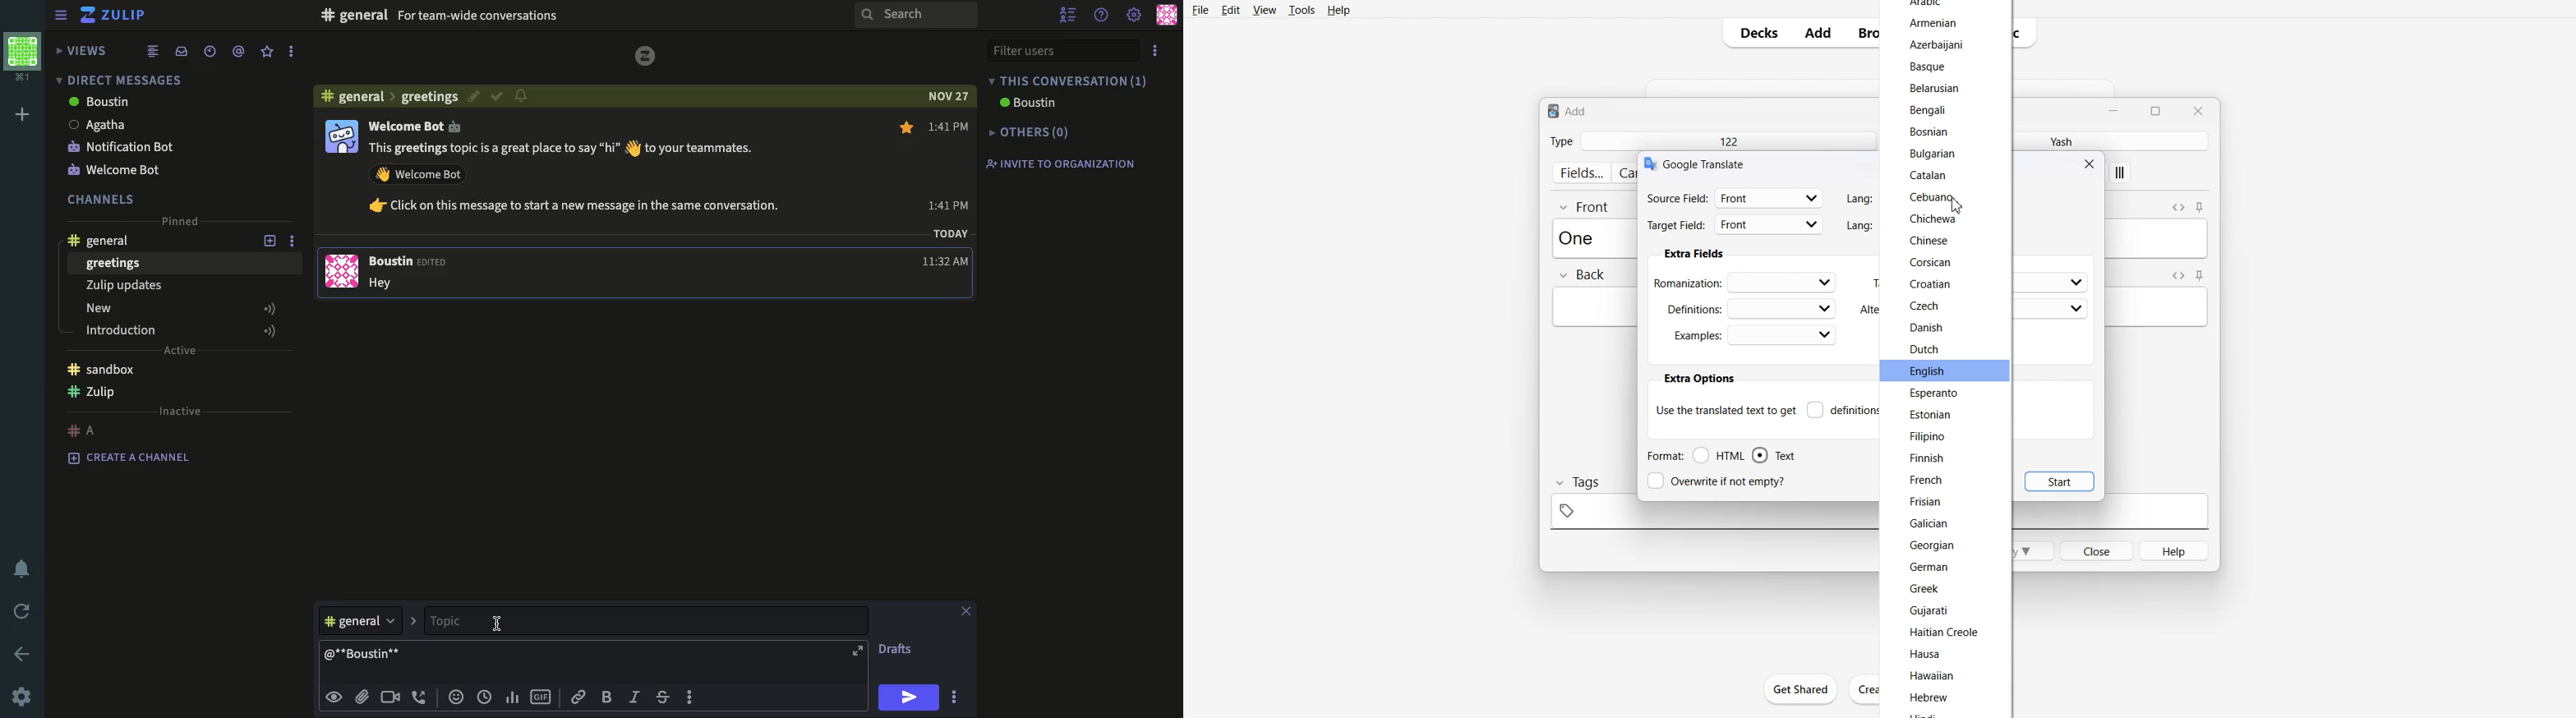 Image resolution: width=2576 pixels, height=728 pixels. I want to click on Toggle HTML Editor, so click(2176, 275).